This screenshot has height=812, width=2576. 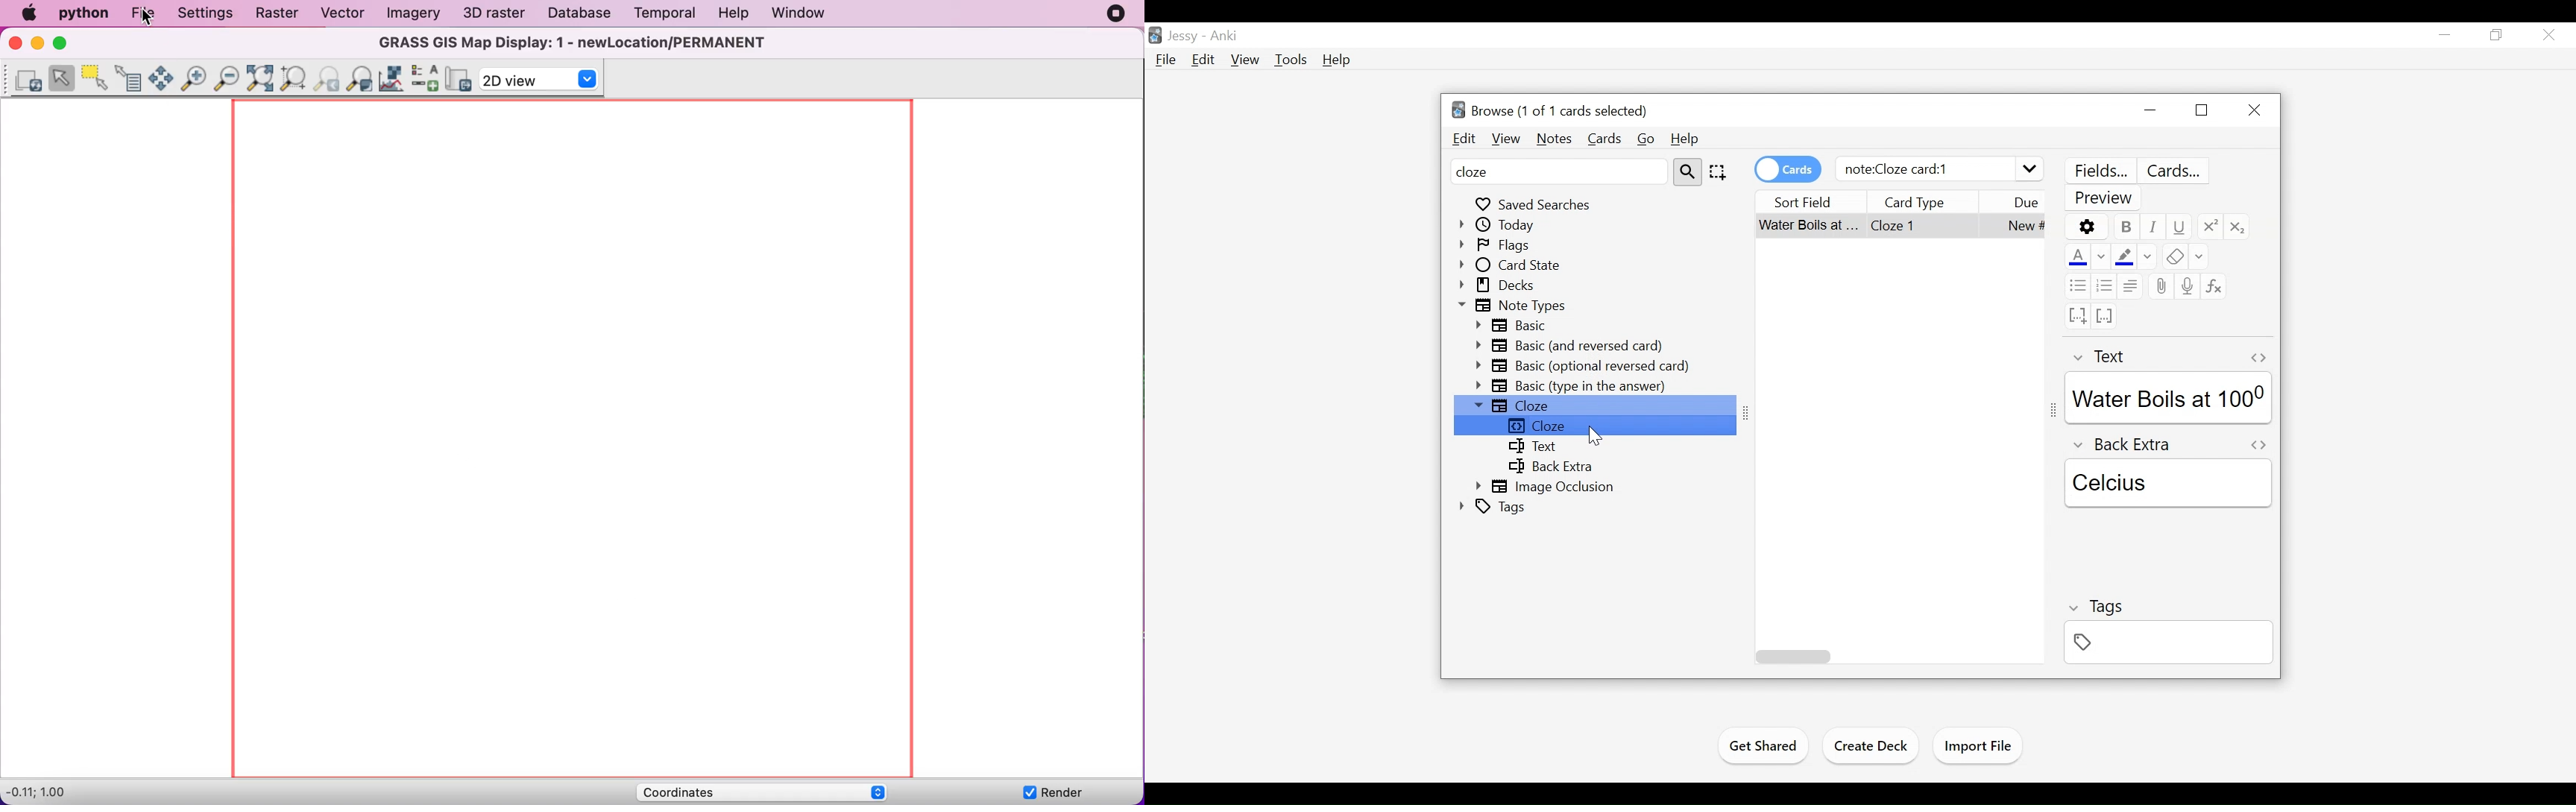 What do you see at coordinates (2180, 227) in the screenshot?
I see `Underline` at bounding box center [2180, 227].